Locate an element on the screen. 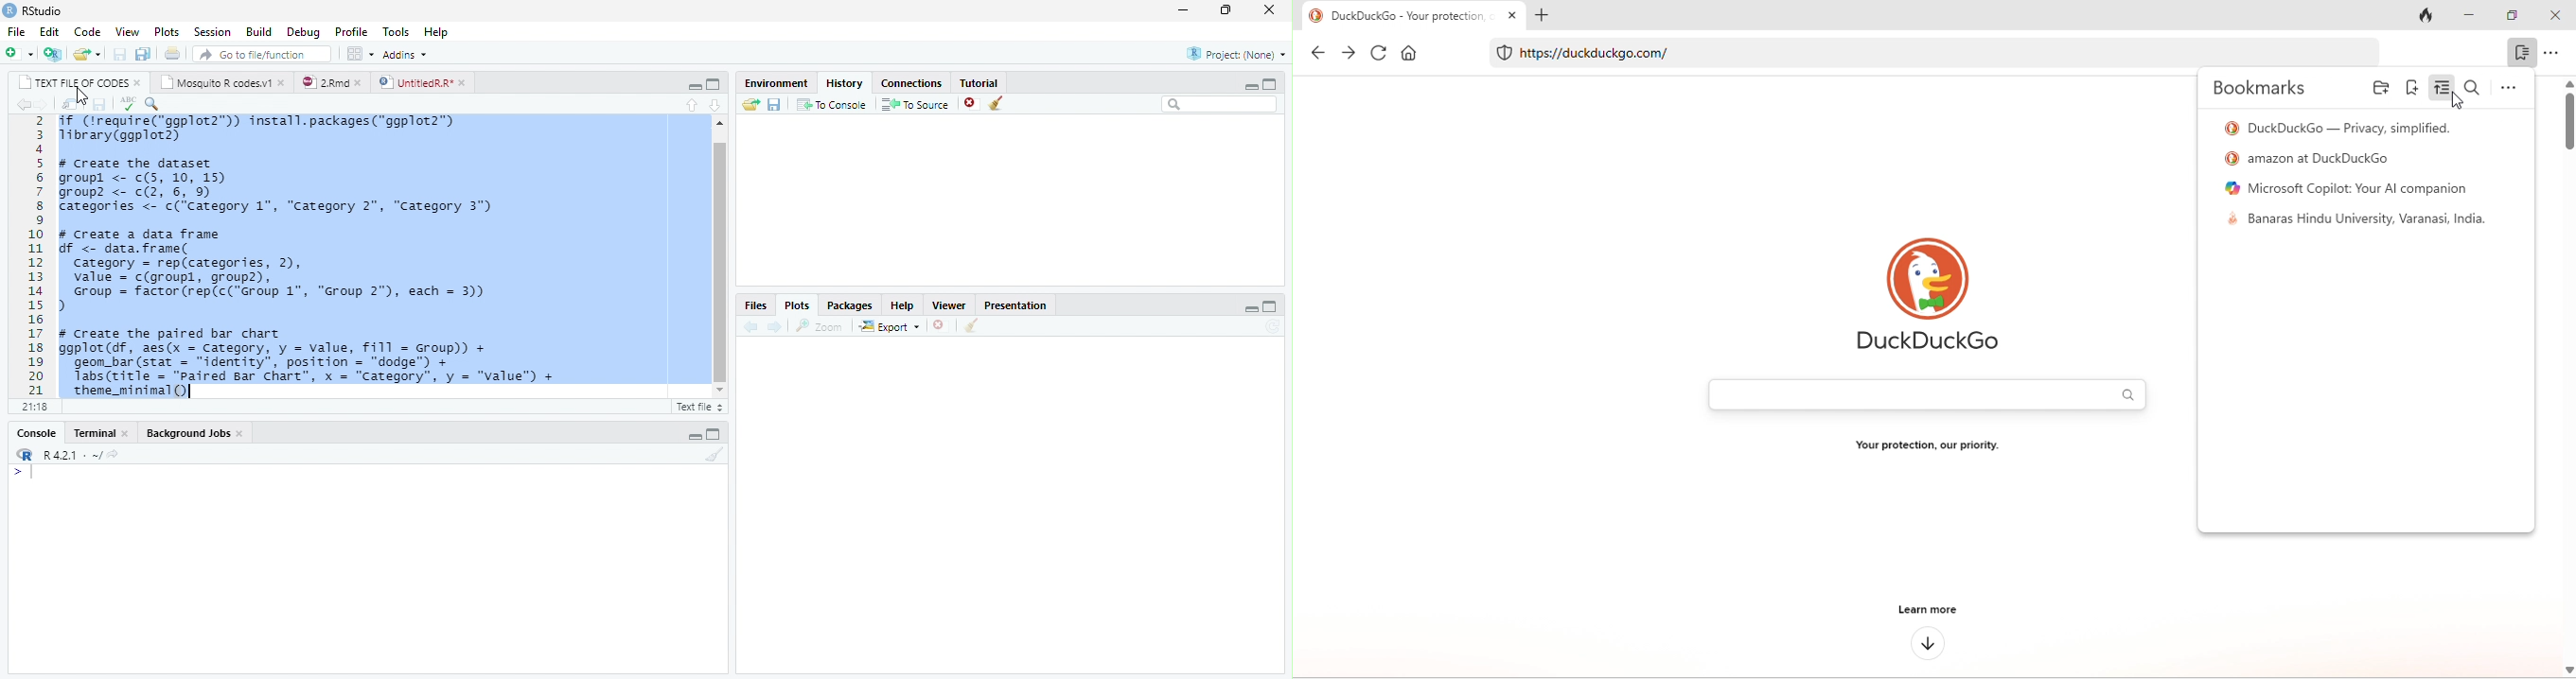  send file is located at coordinates (750, 102).